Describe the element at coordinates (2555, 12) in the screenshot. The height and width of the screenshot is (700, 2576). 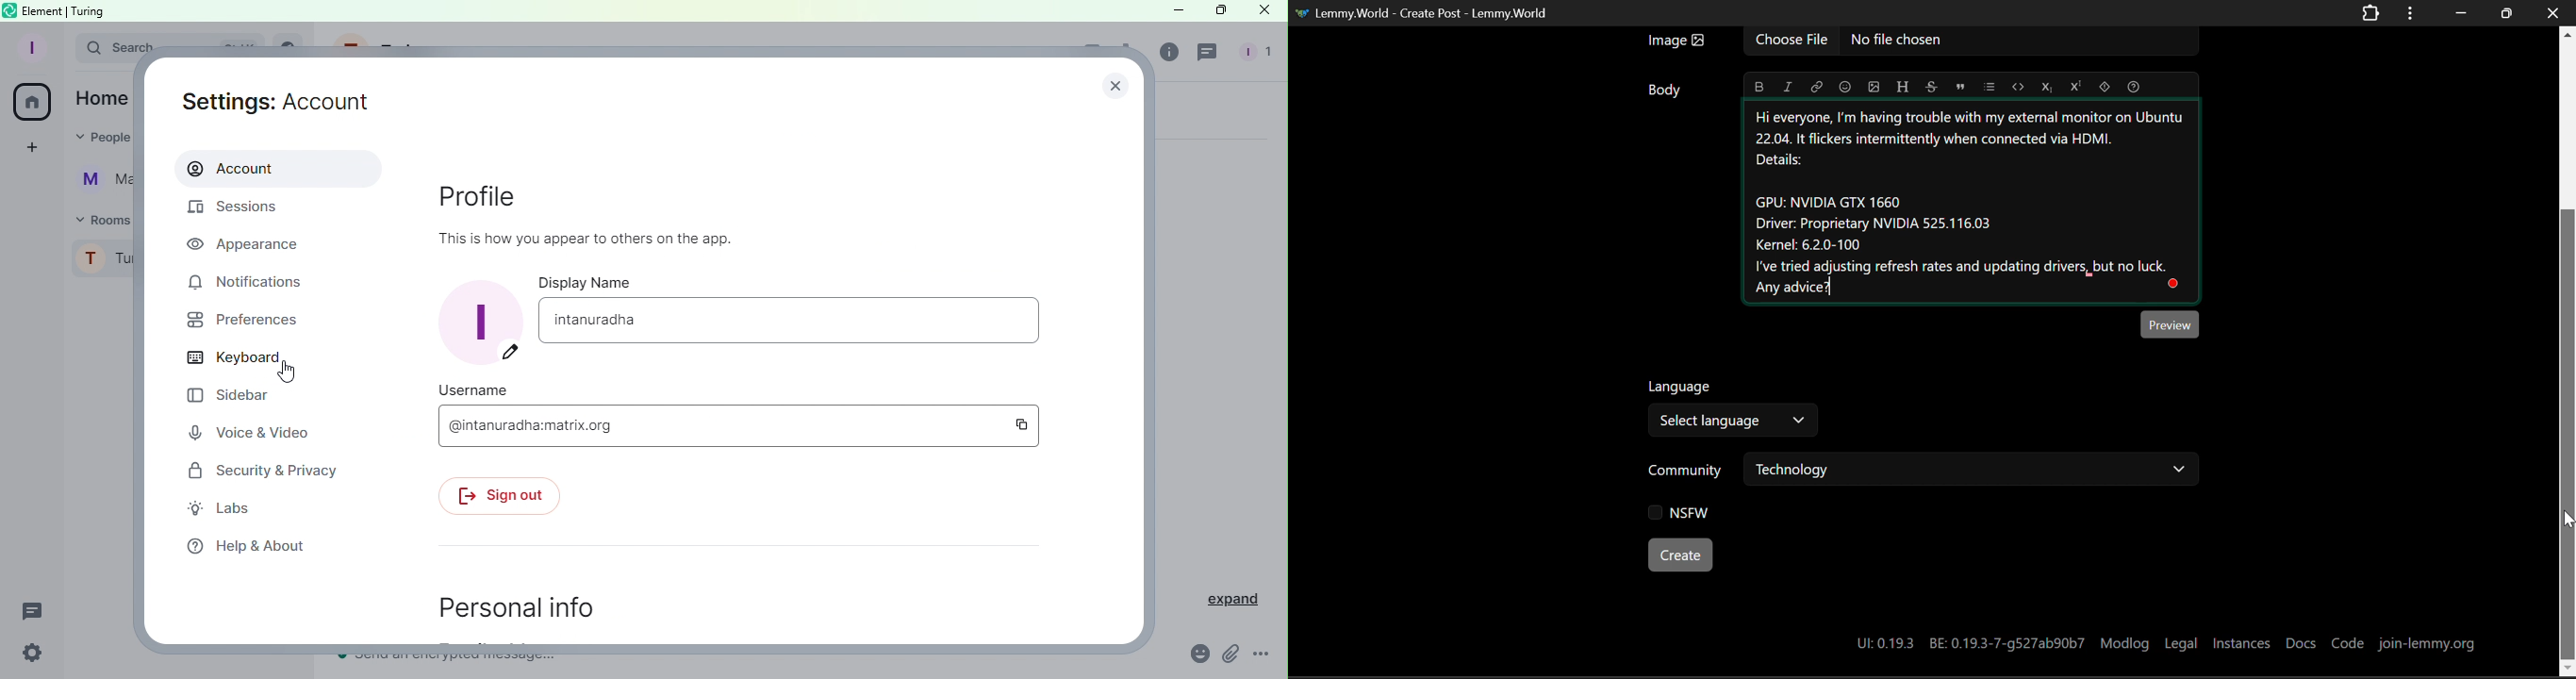
I see `Close Window` at that location.